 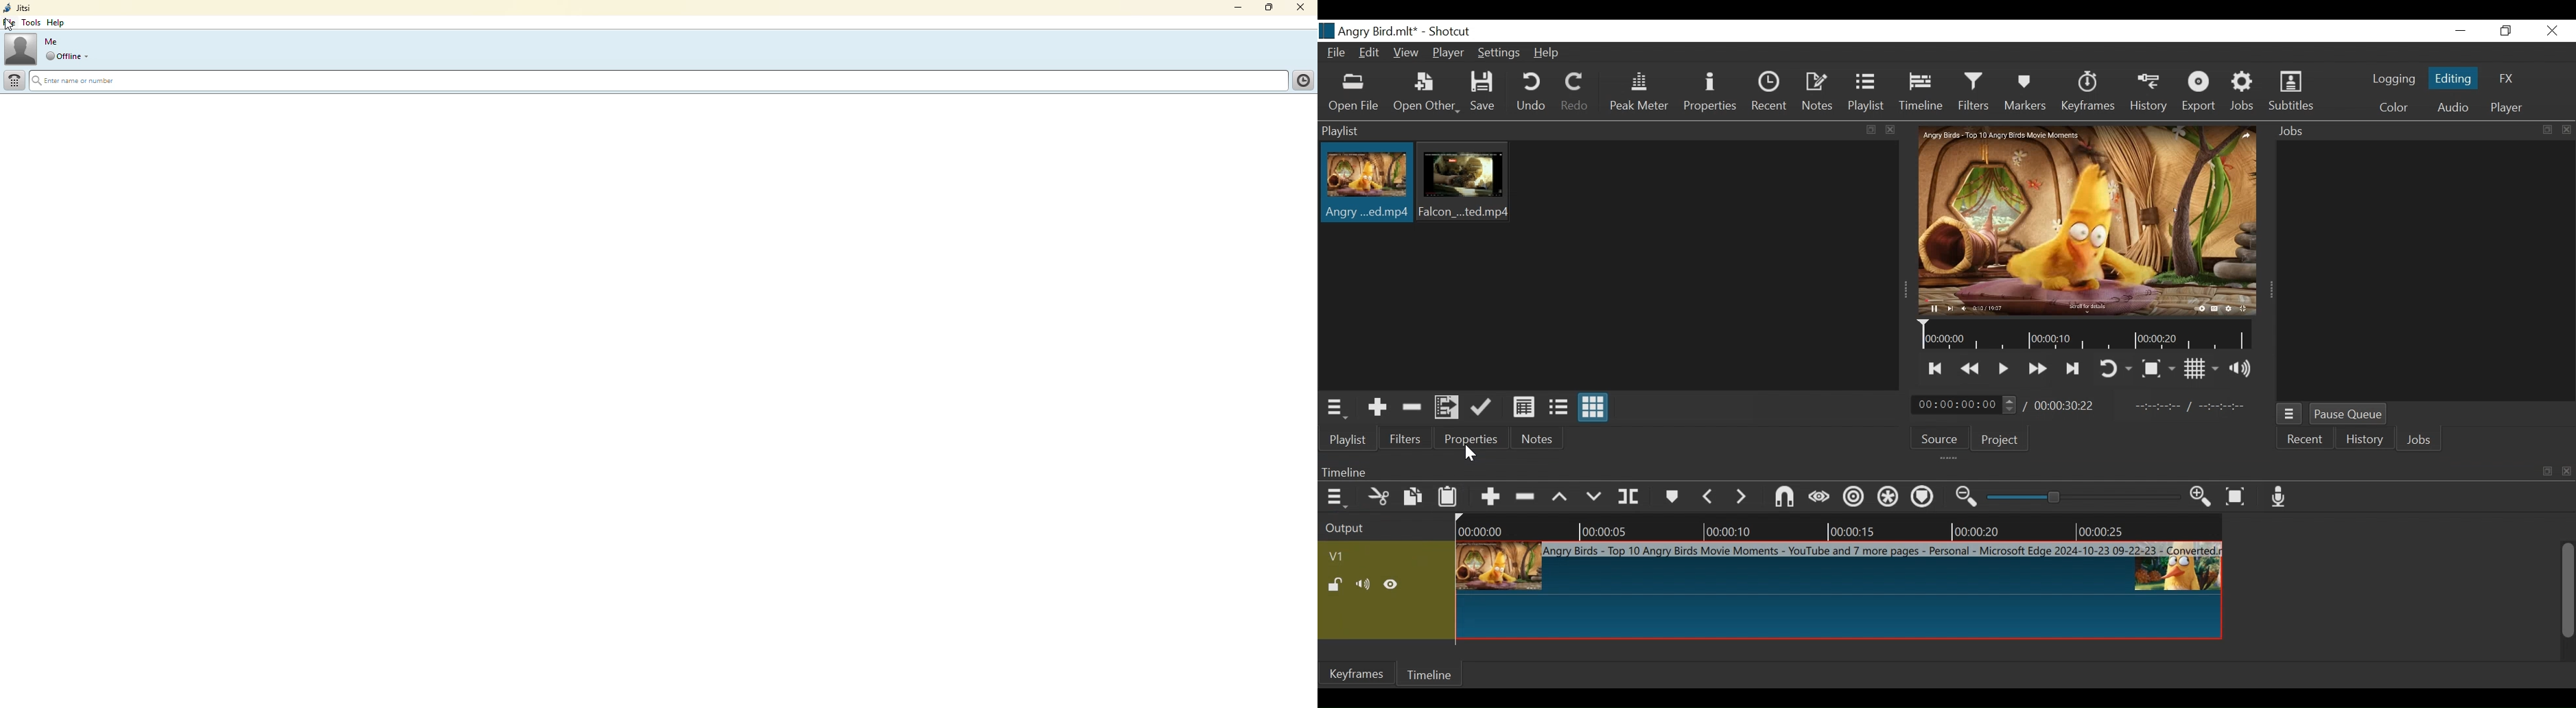 I want to click on Slider, so click(x=2084, y=497).